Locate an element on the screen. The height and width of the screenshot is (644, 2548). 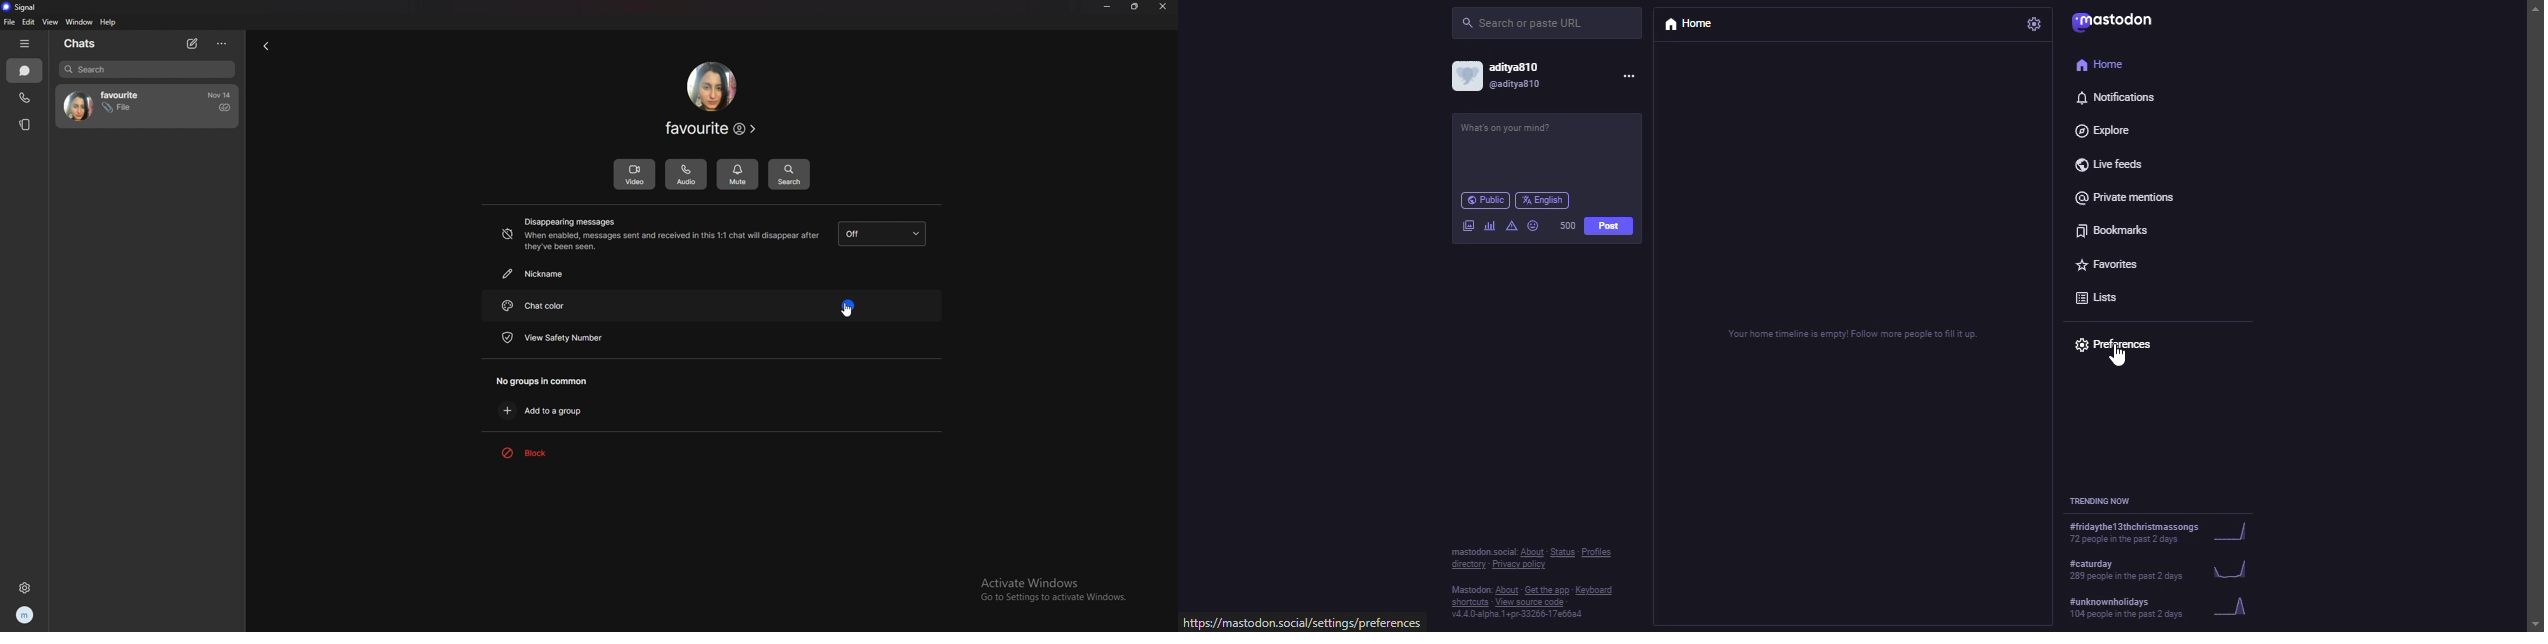
view safety number is located at coordinates (586, 339).